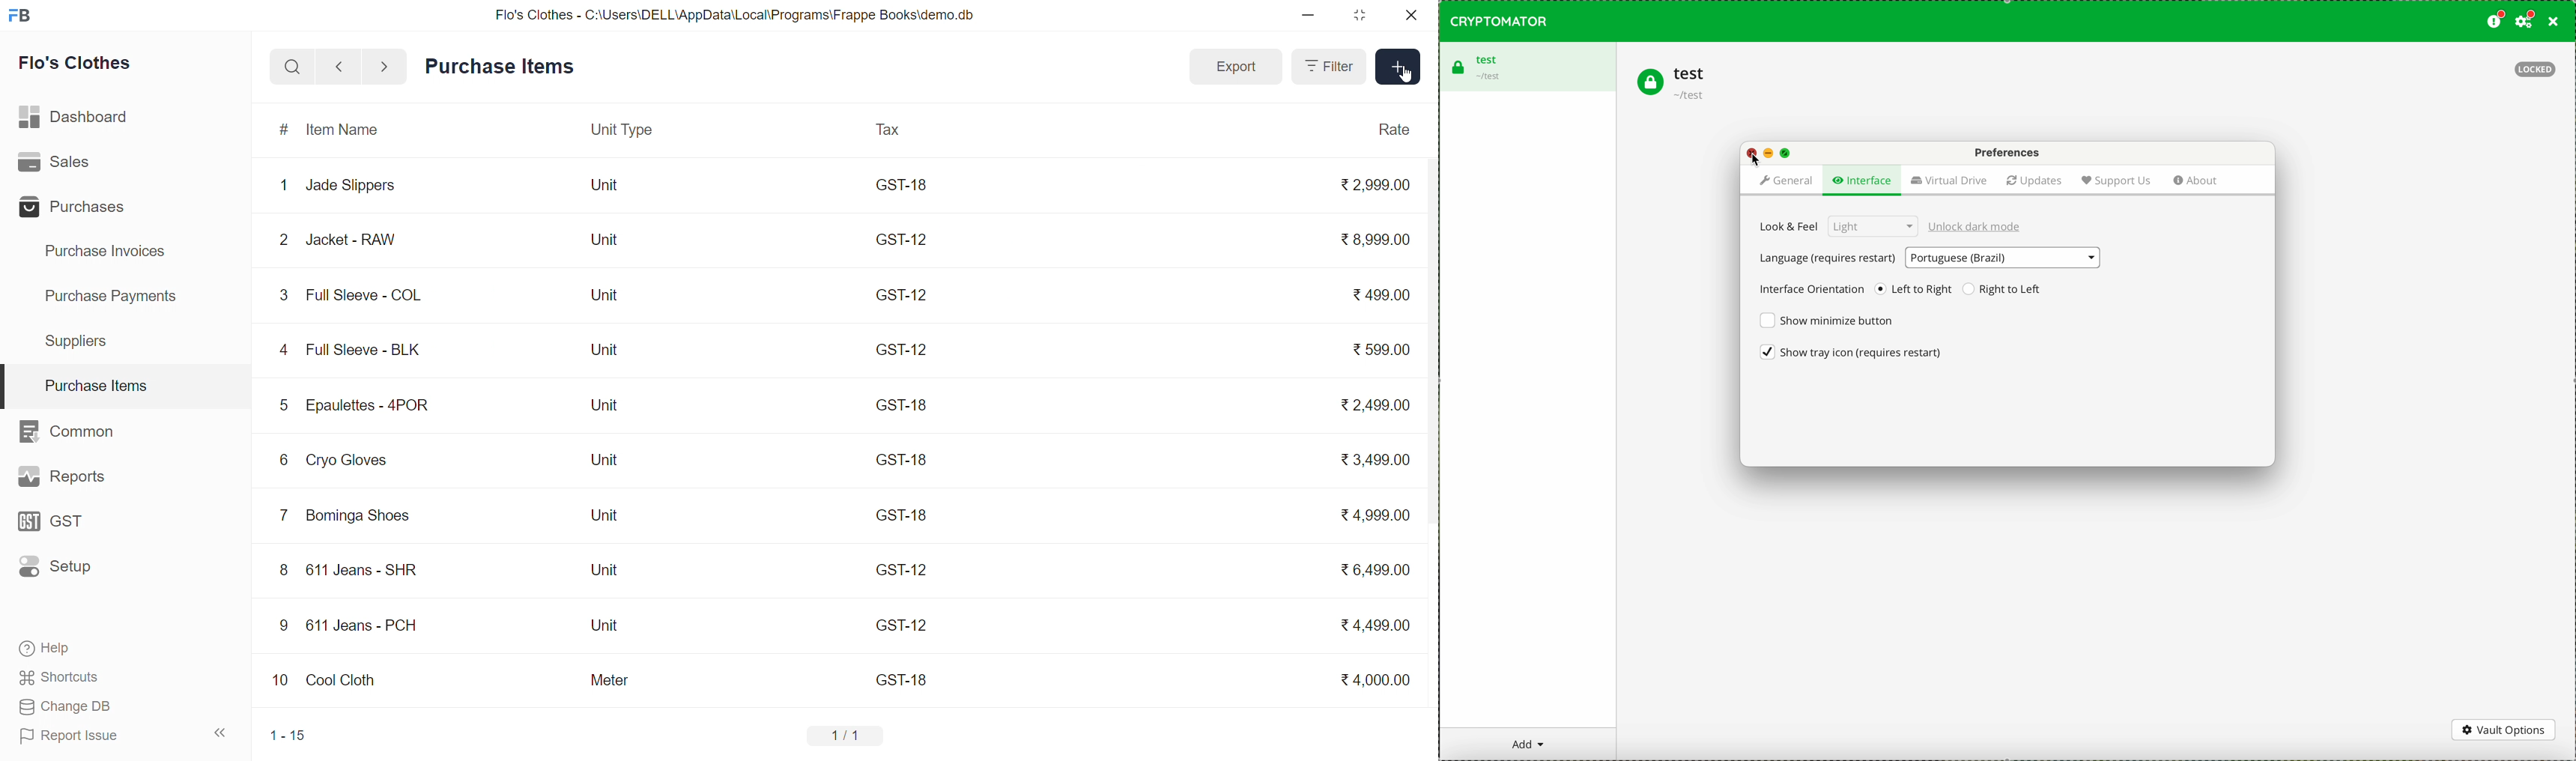  Describe the element at coordinates (369, 294) in the screenshot. I see `Full Sleeve - COL` at that location.